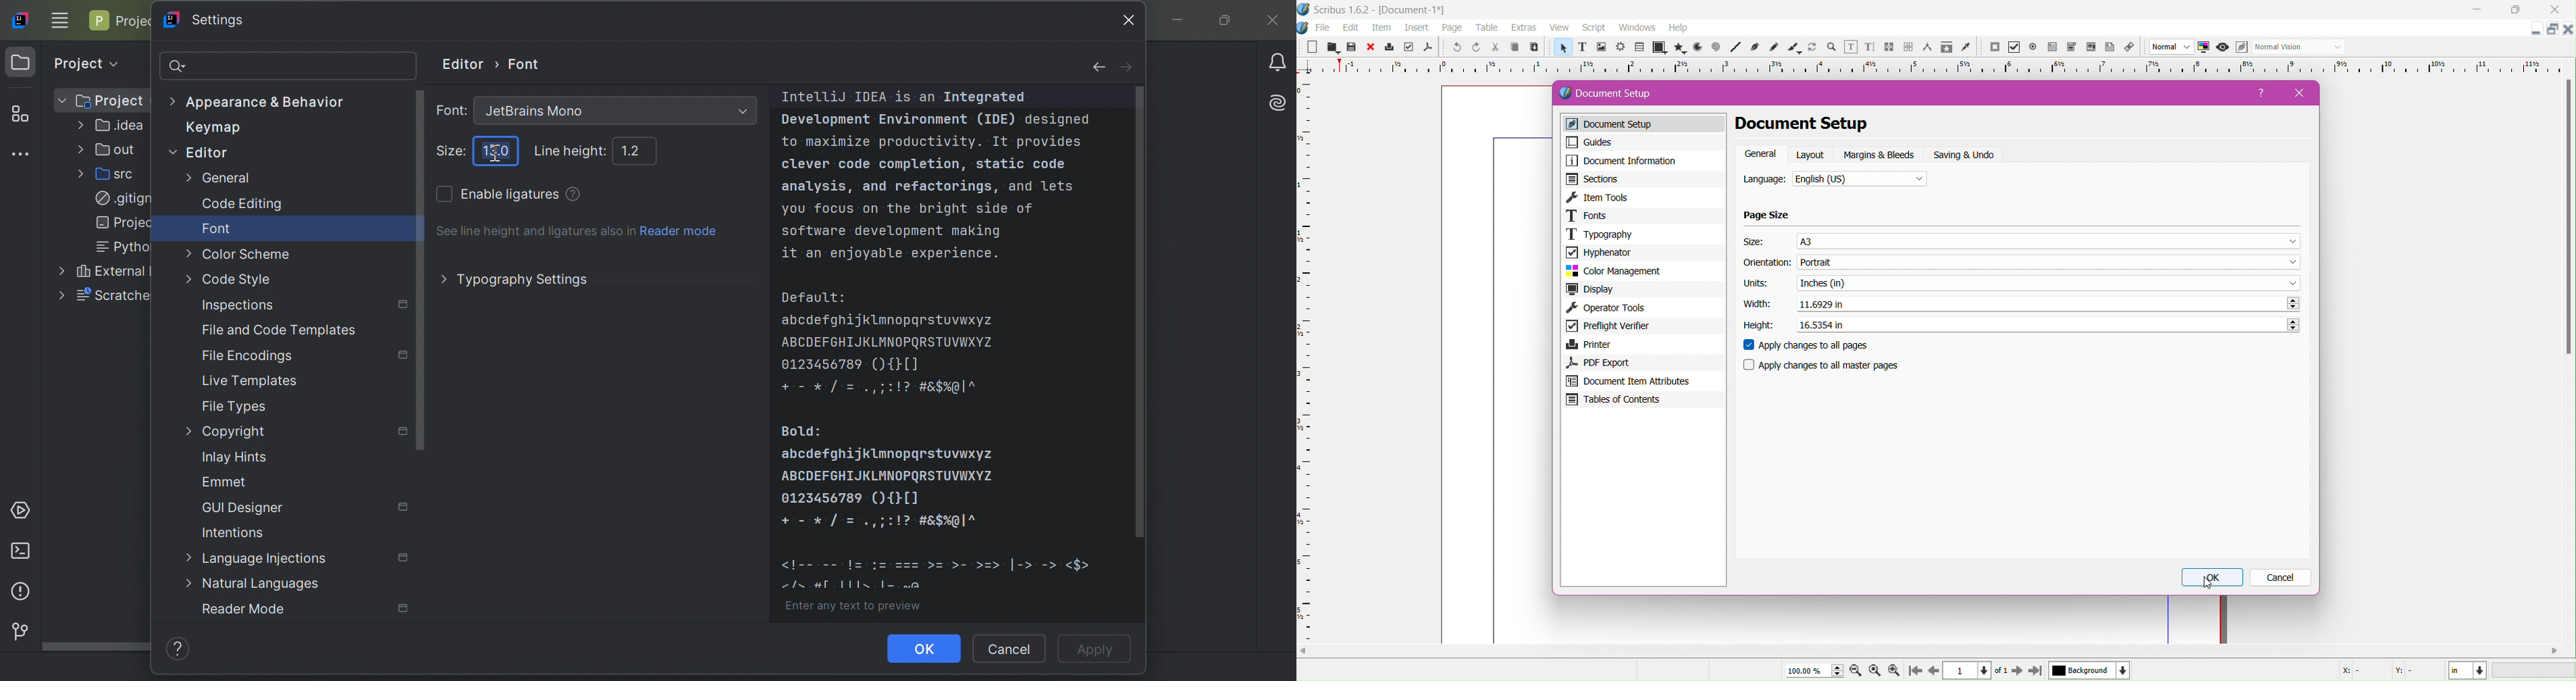 The width and height of the screenshot is (2576, 700). What do you see at coordinates (908, 209) in the screenshot?
I see `you focus on the bright side of` at bounding box center [908, 209].